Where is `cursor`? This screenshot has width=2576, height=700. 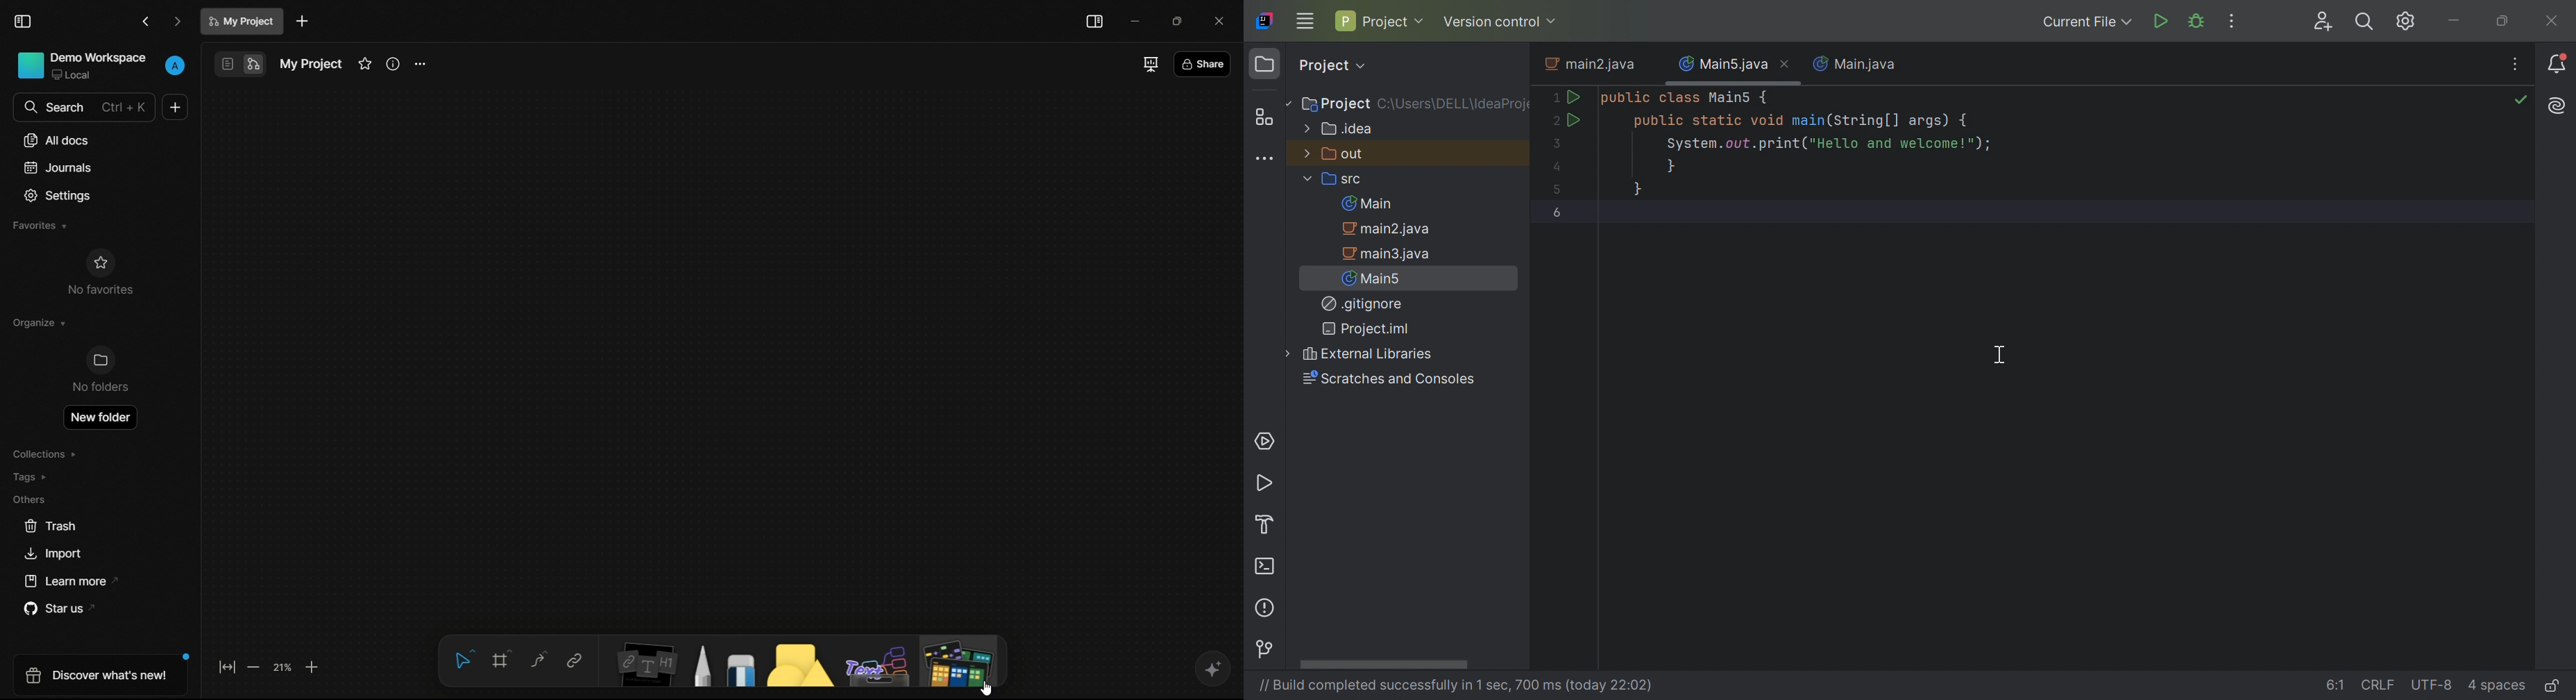
cursor is located at coordinates (988, 694).